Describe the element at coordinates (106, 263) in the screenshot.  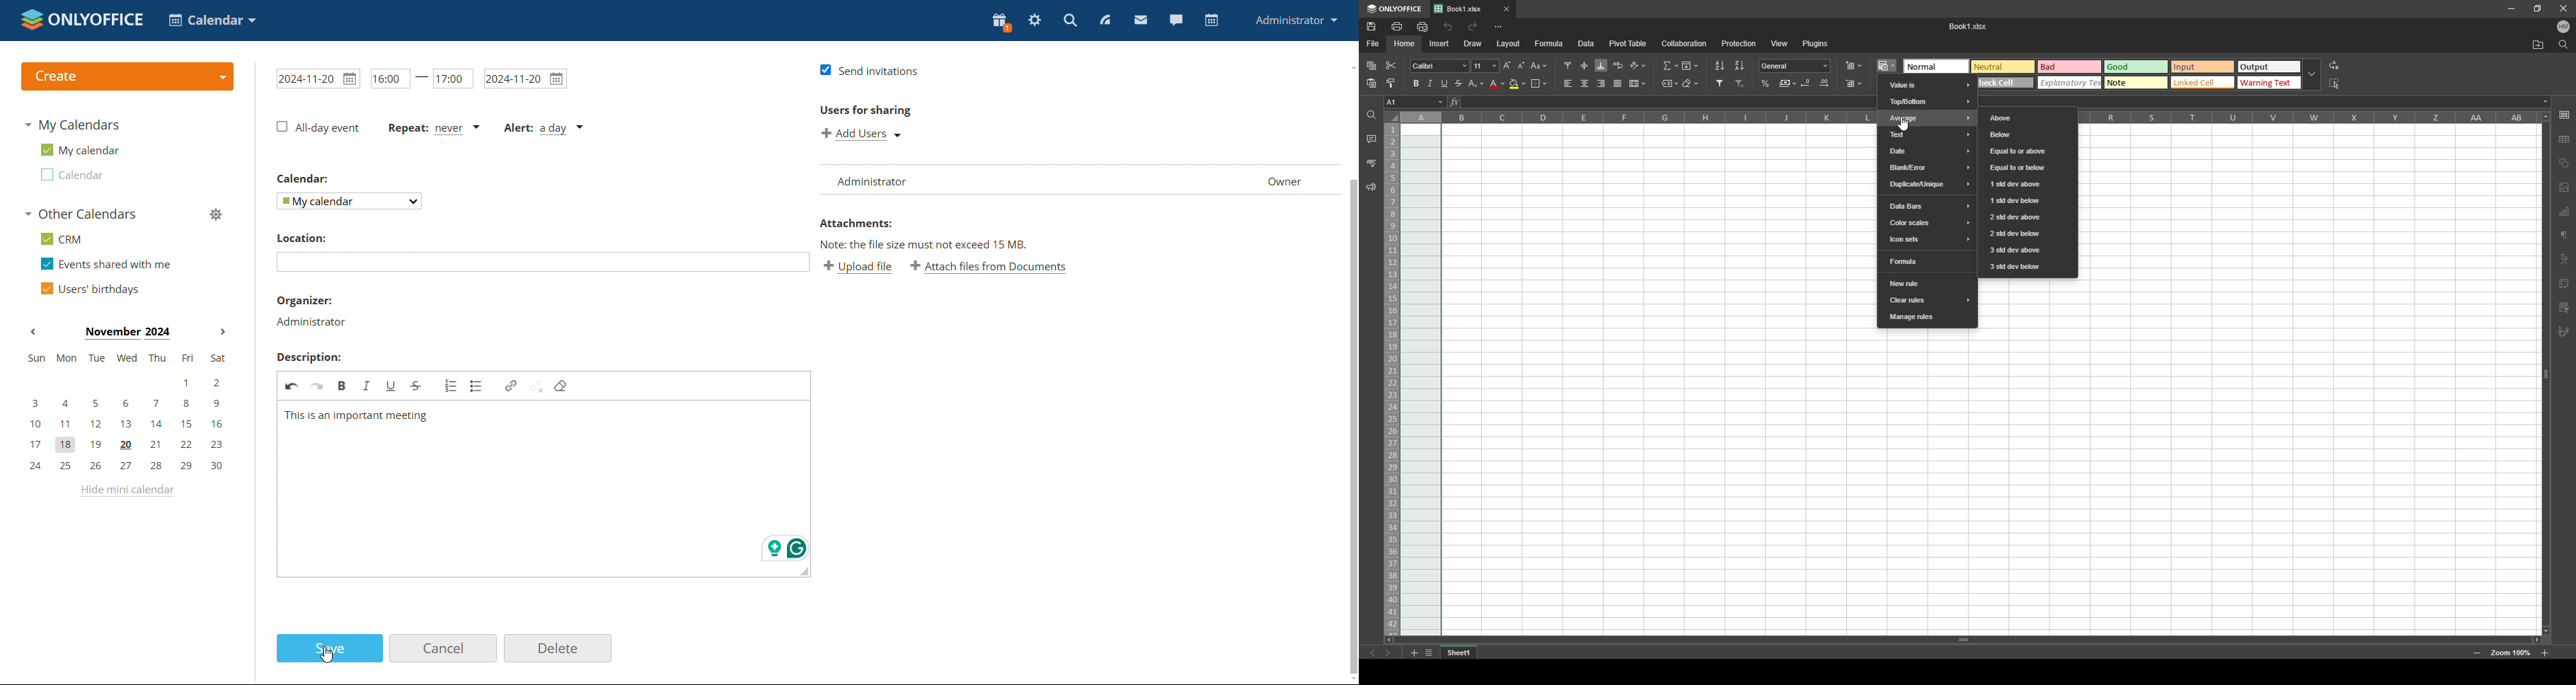
I see `events shared with me` at that location.